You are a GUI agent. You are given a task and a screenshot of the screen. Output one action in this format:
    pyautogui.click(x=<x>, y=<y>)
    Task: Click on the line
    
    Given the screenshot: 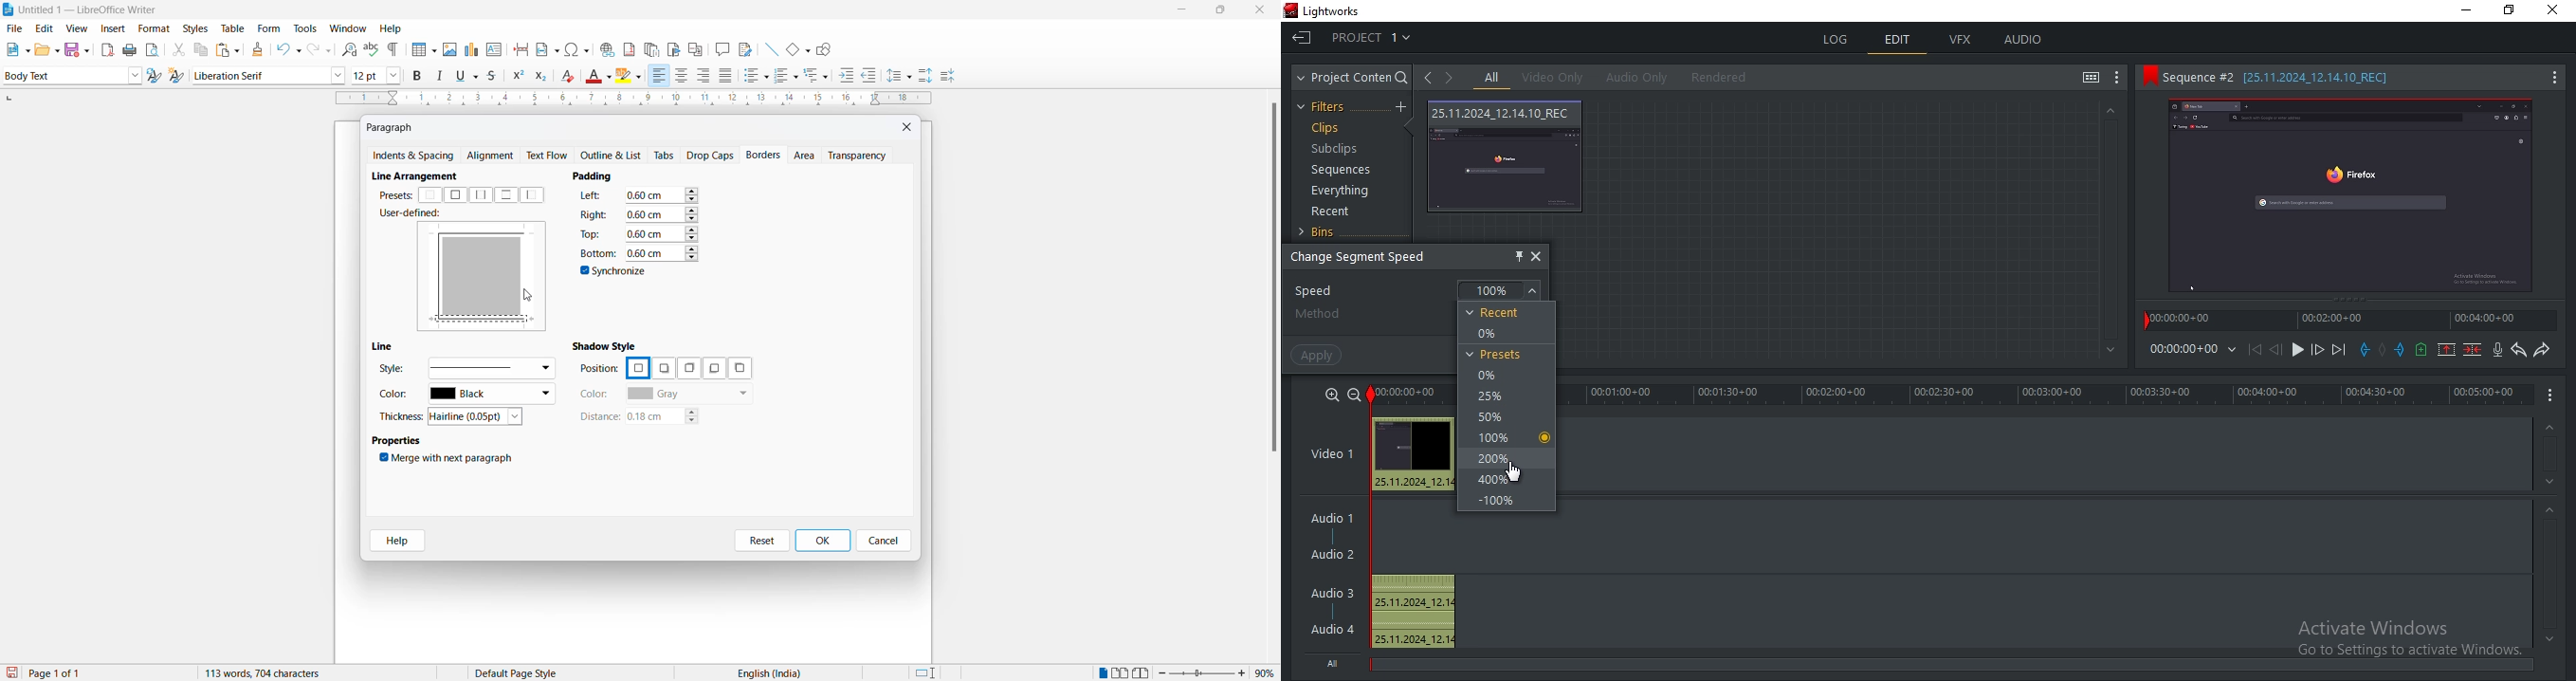 What is the action you would take?
    pyautogui.click(x=386, y=347)
    